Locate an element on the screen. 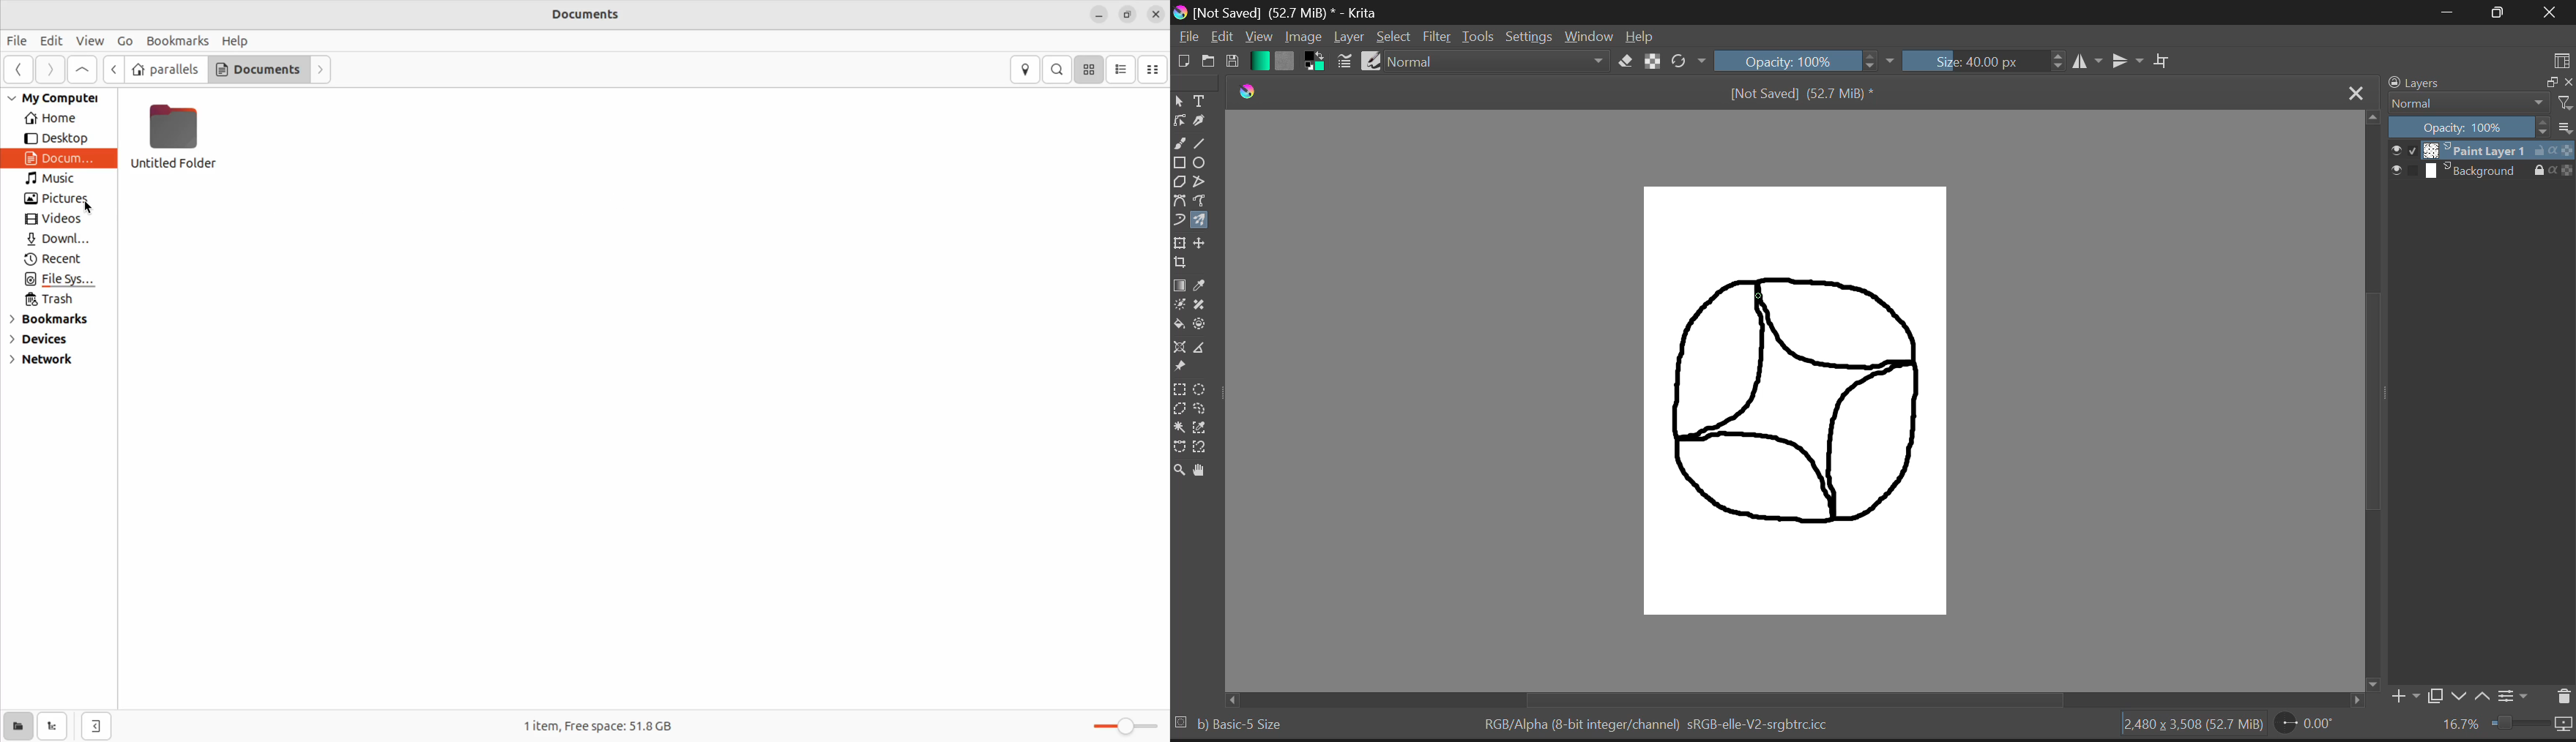 This screenshot has width=2576, height=756. Choose Workspace is located at coordinates (2562, 62).